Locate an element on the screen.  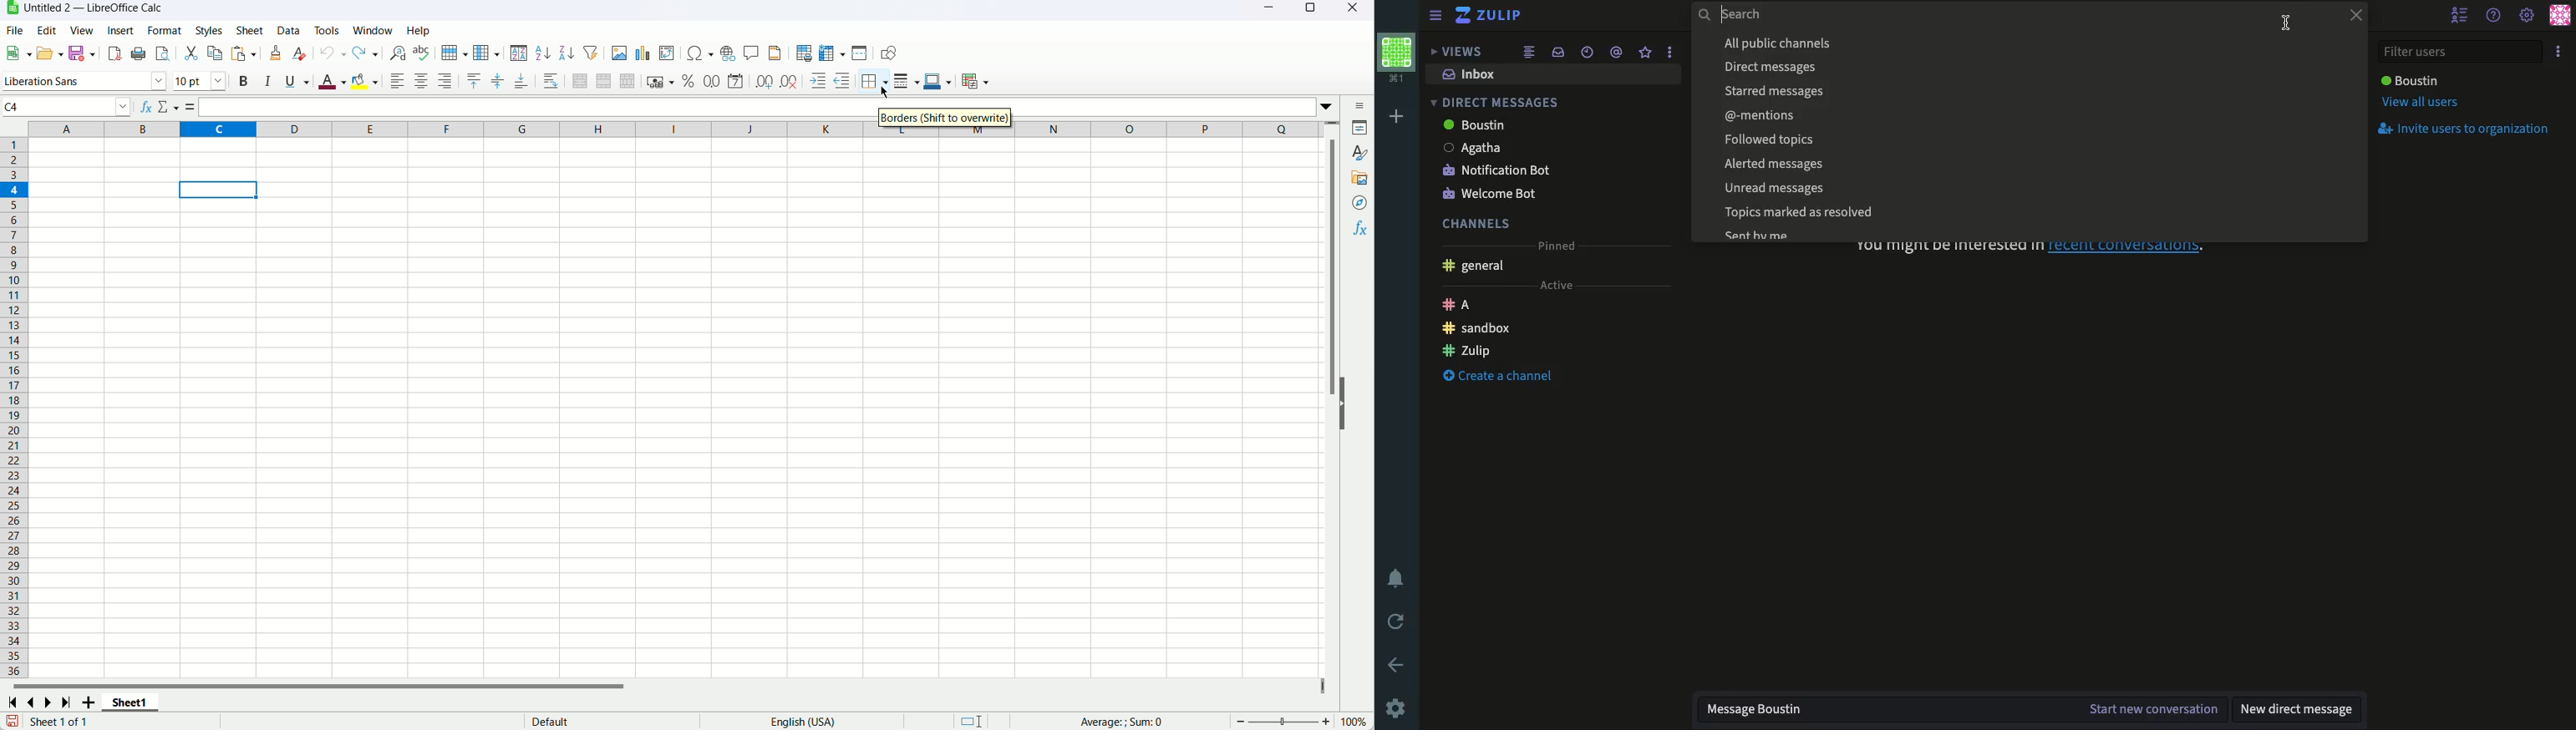
Sort ascending is located at coordinates (543, 54).